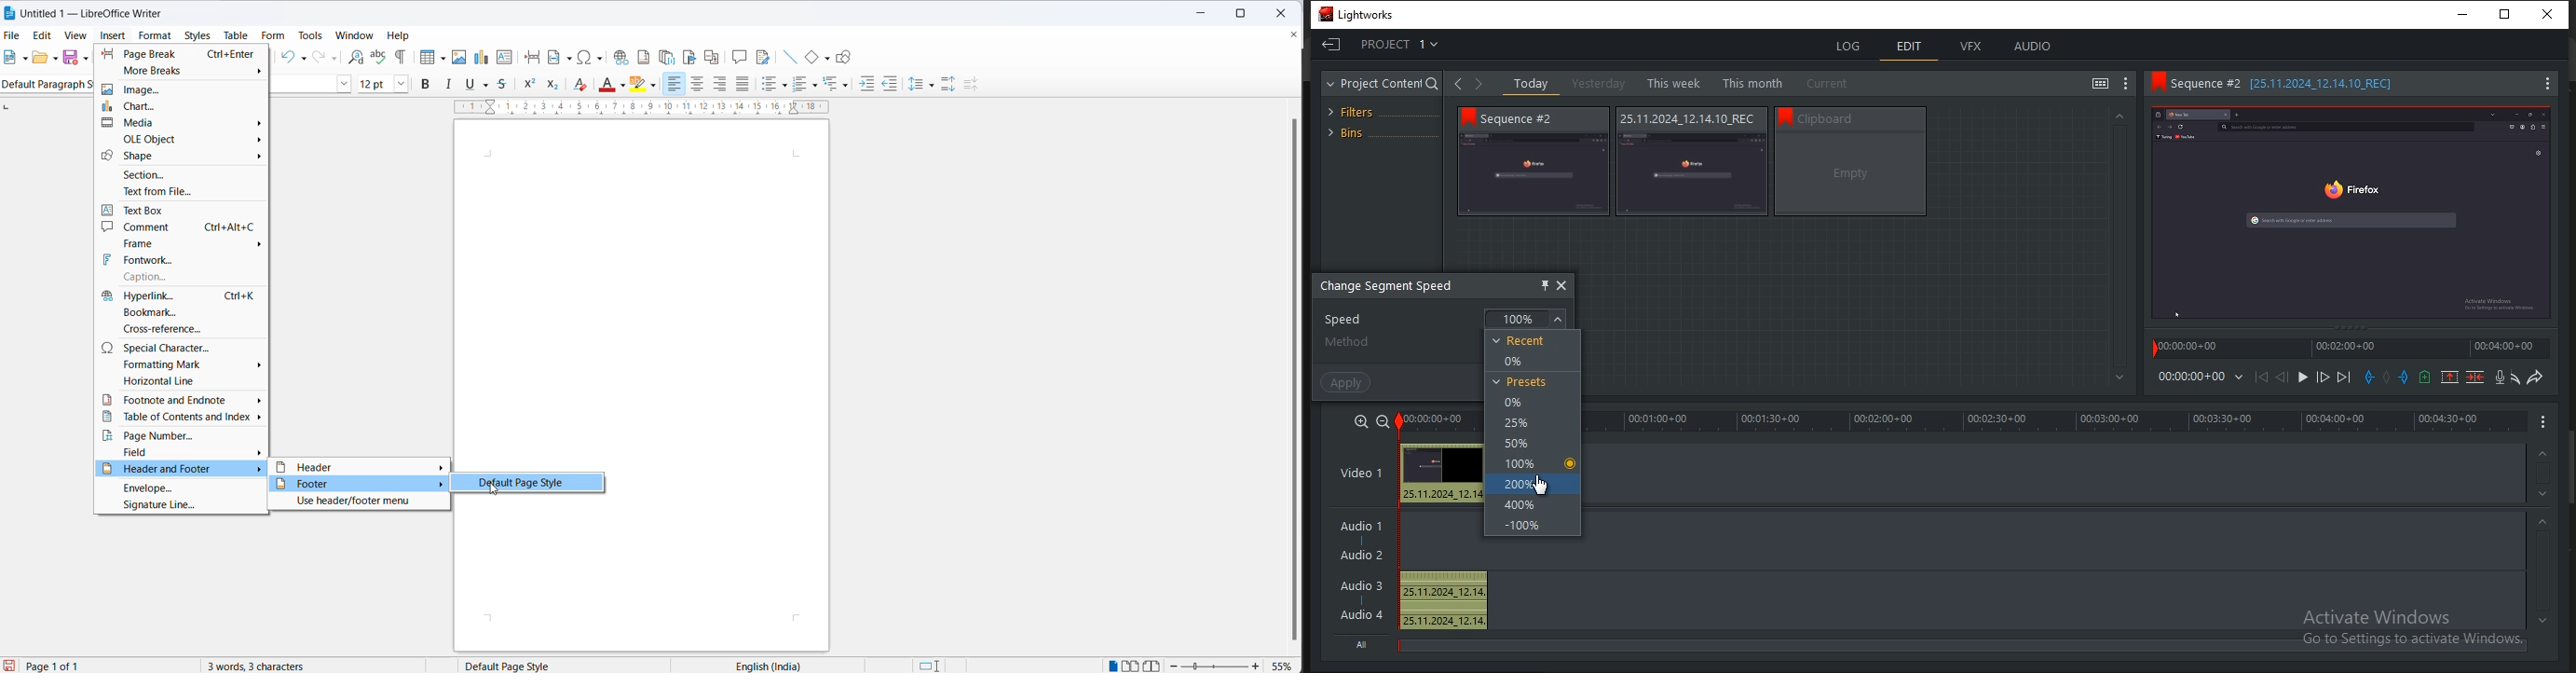 The width and height of the screenshot is (2576, 700). Describe the element at coordinates (1445, 495) in the screenshot. I see `25.11.2024_12.14` at that location.